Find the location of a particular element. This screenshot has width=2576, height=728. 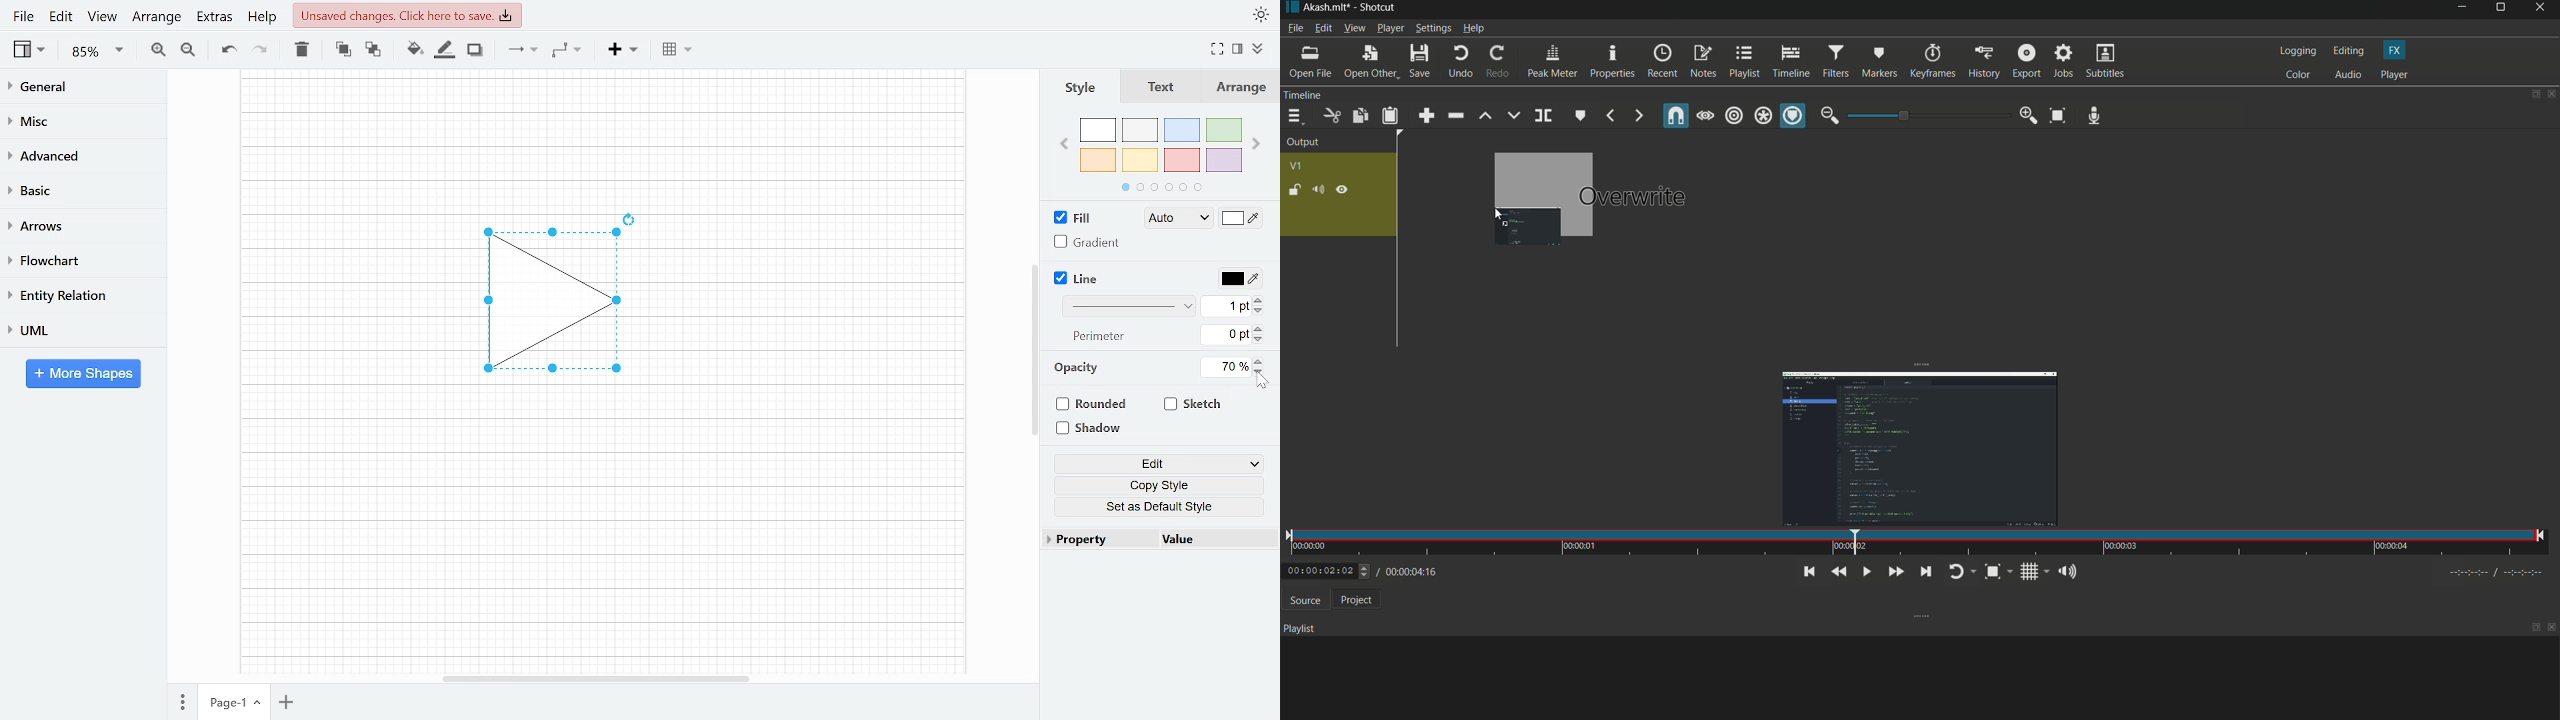

Current line width is located at coordinates (1227, 305).